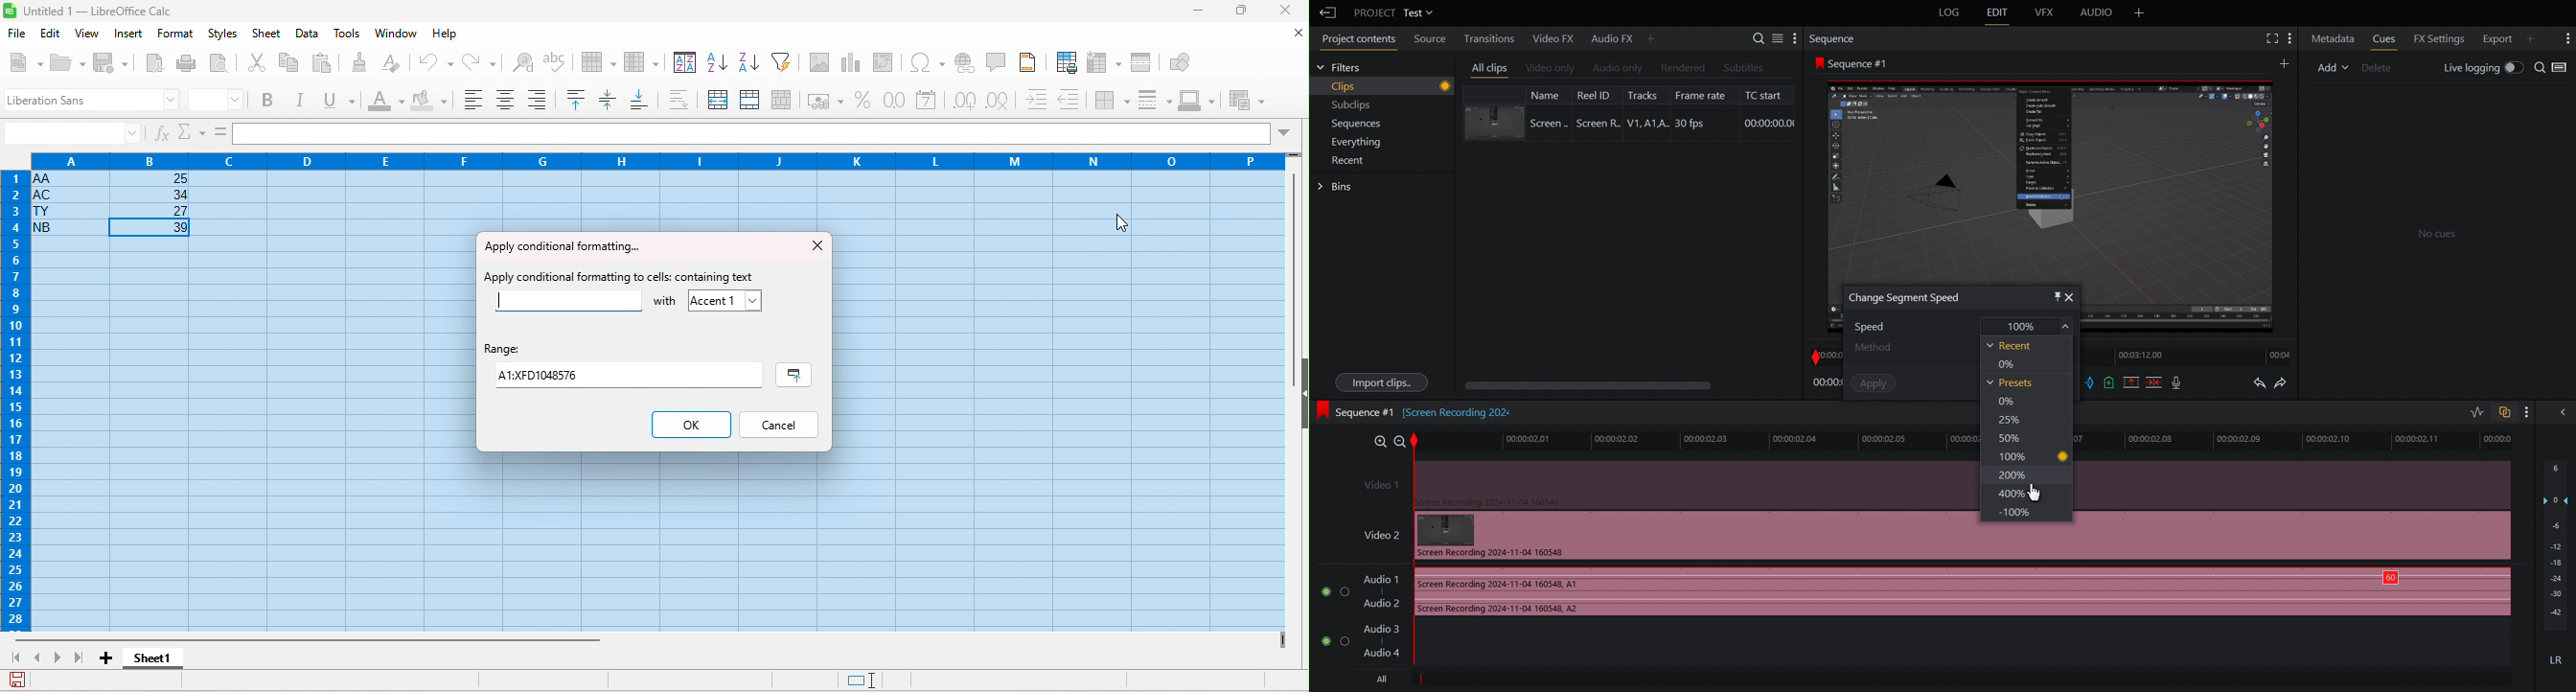 The width and height of the screenshot is (2576, 700). I want to click on styles, so click(226, 35).